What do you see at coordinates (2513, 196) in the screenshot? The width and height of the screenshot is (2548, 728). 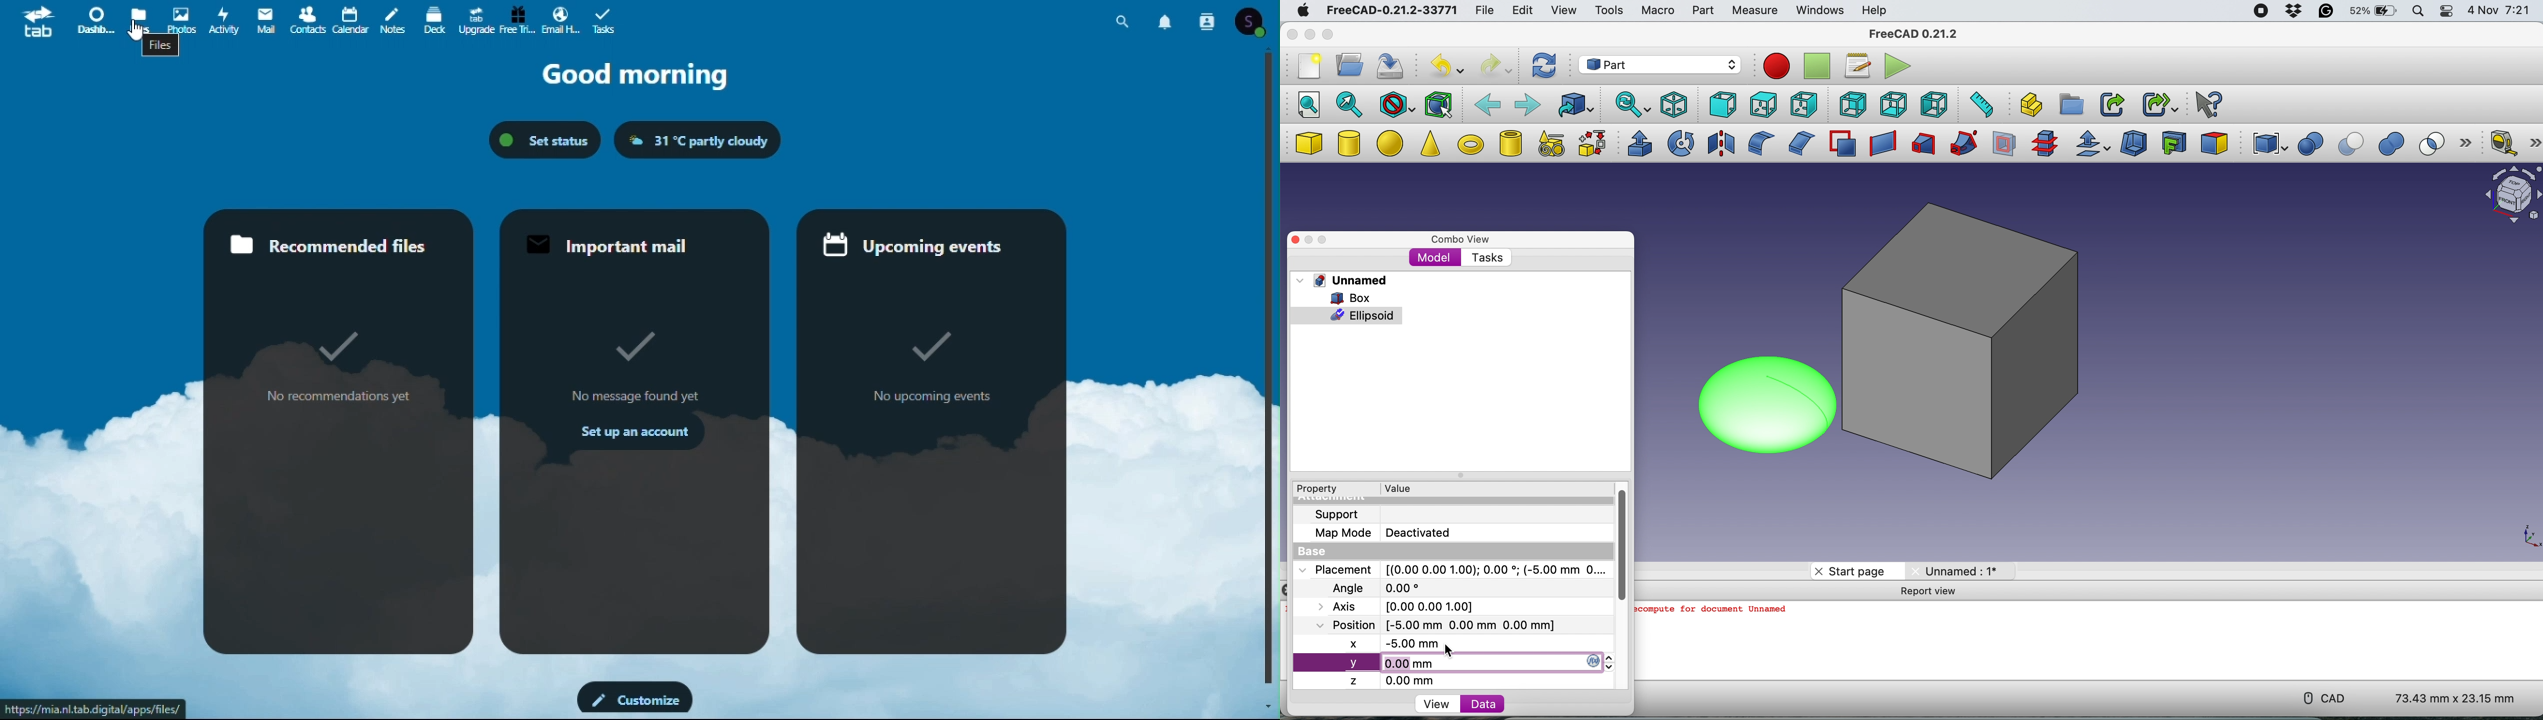 I see `object interface` at bounding box center [2513, 196].